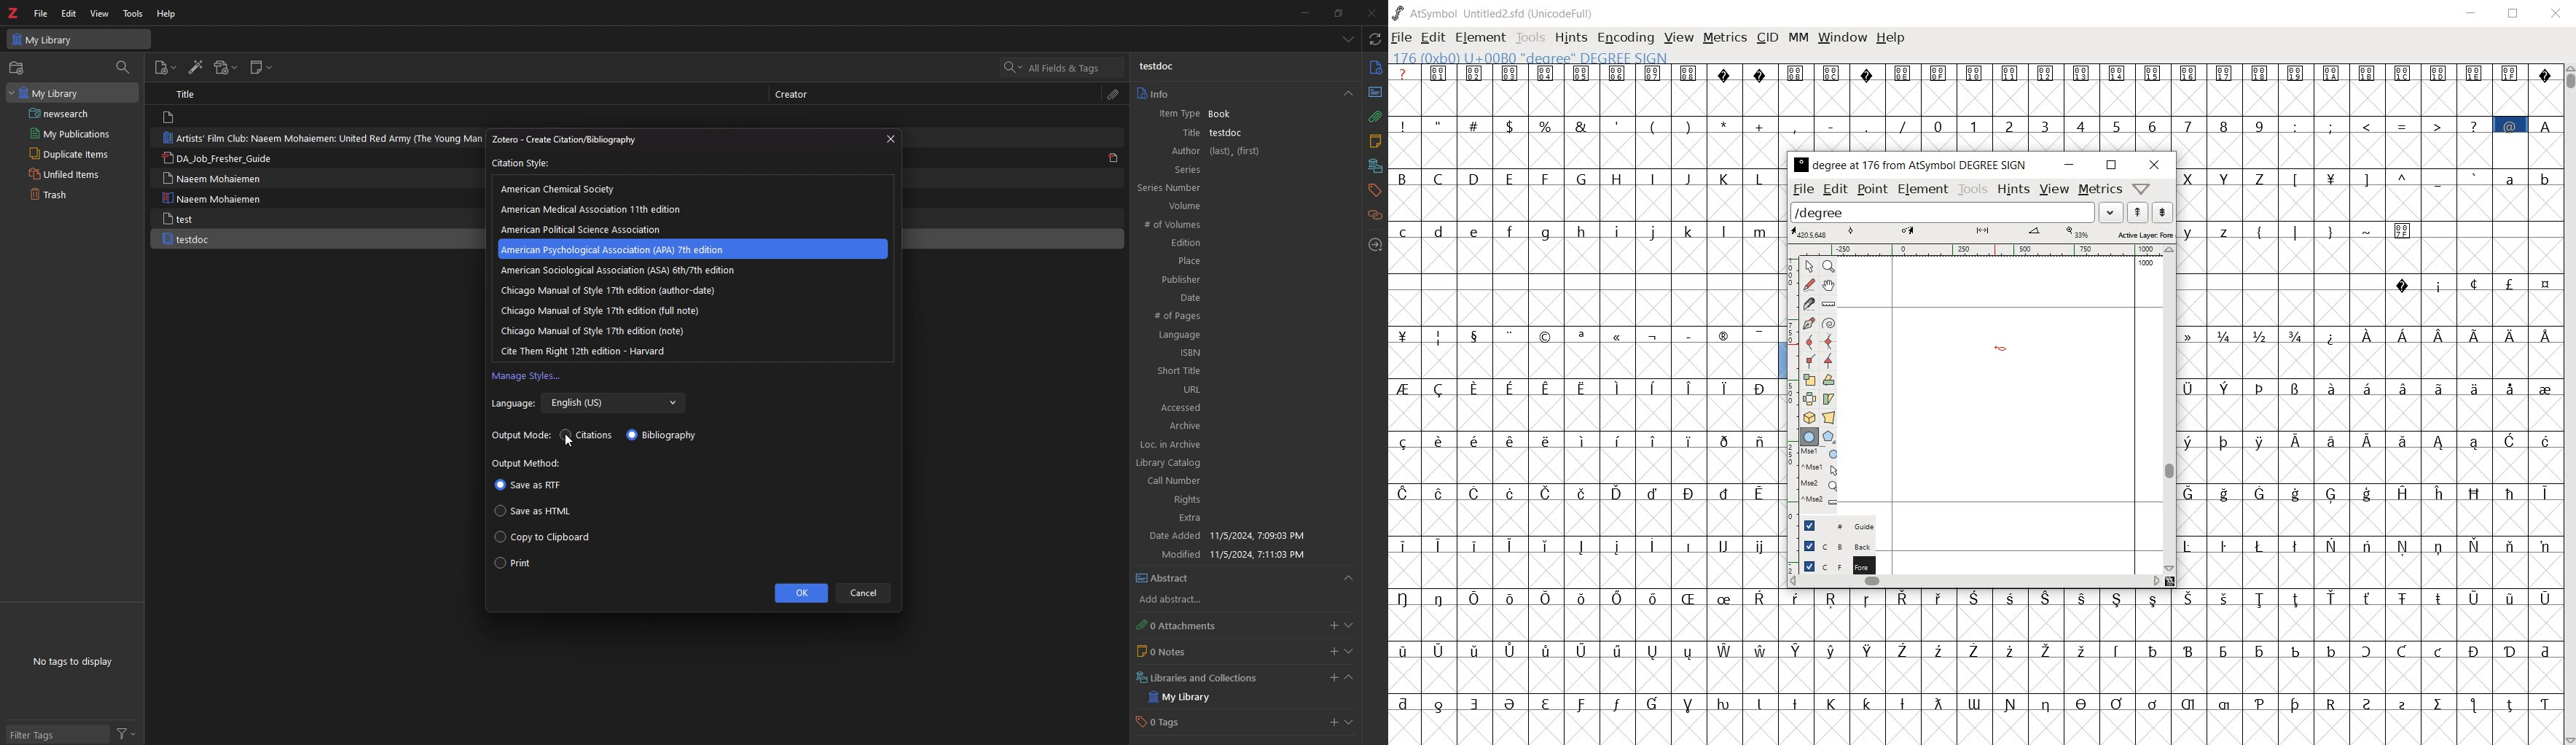 Image resolution: width=2576 pixels, height=756 pixels. What do you see at coordinates (2368, 257) in the screenshot?
I see `empty glyph slots` at bounding box center [2368, 257].